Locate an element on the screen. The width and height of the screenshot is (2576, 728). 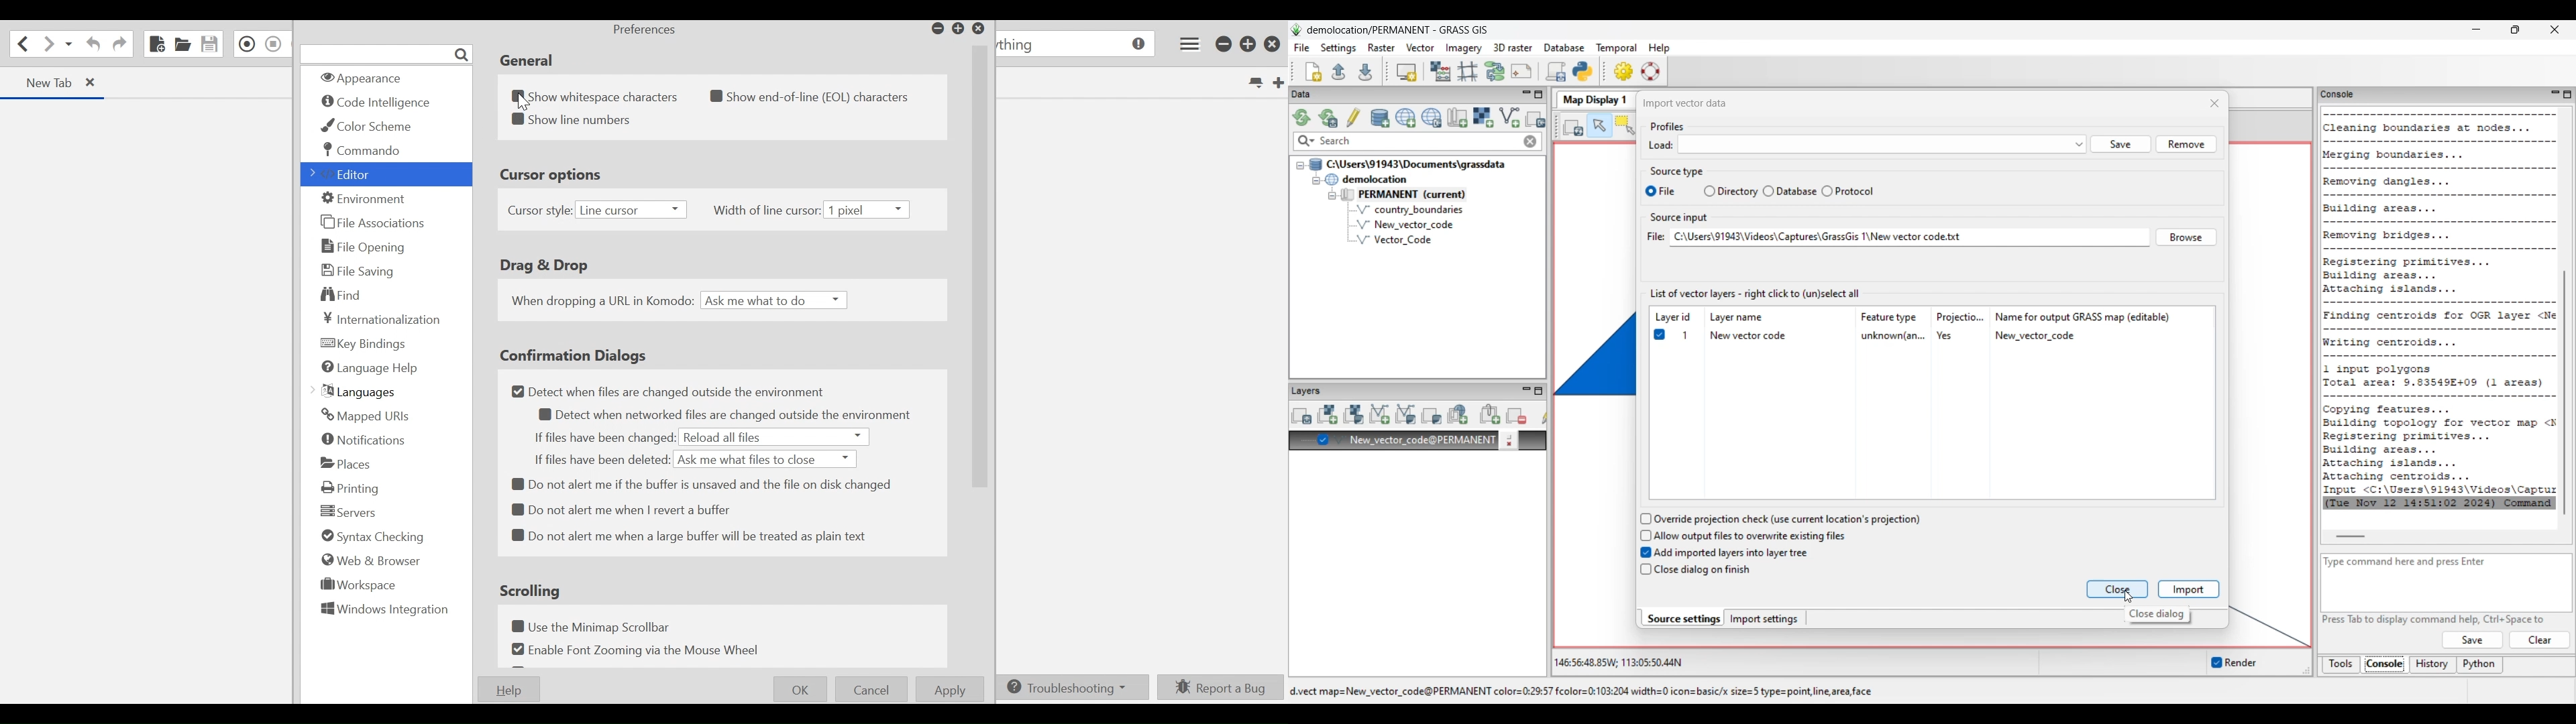
Double click to collapse Permanent is located at coordinates (1421, 195).